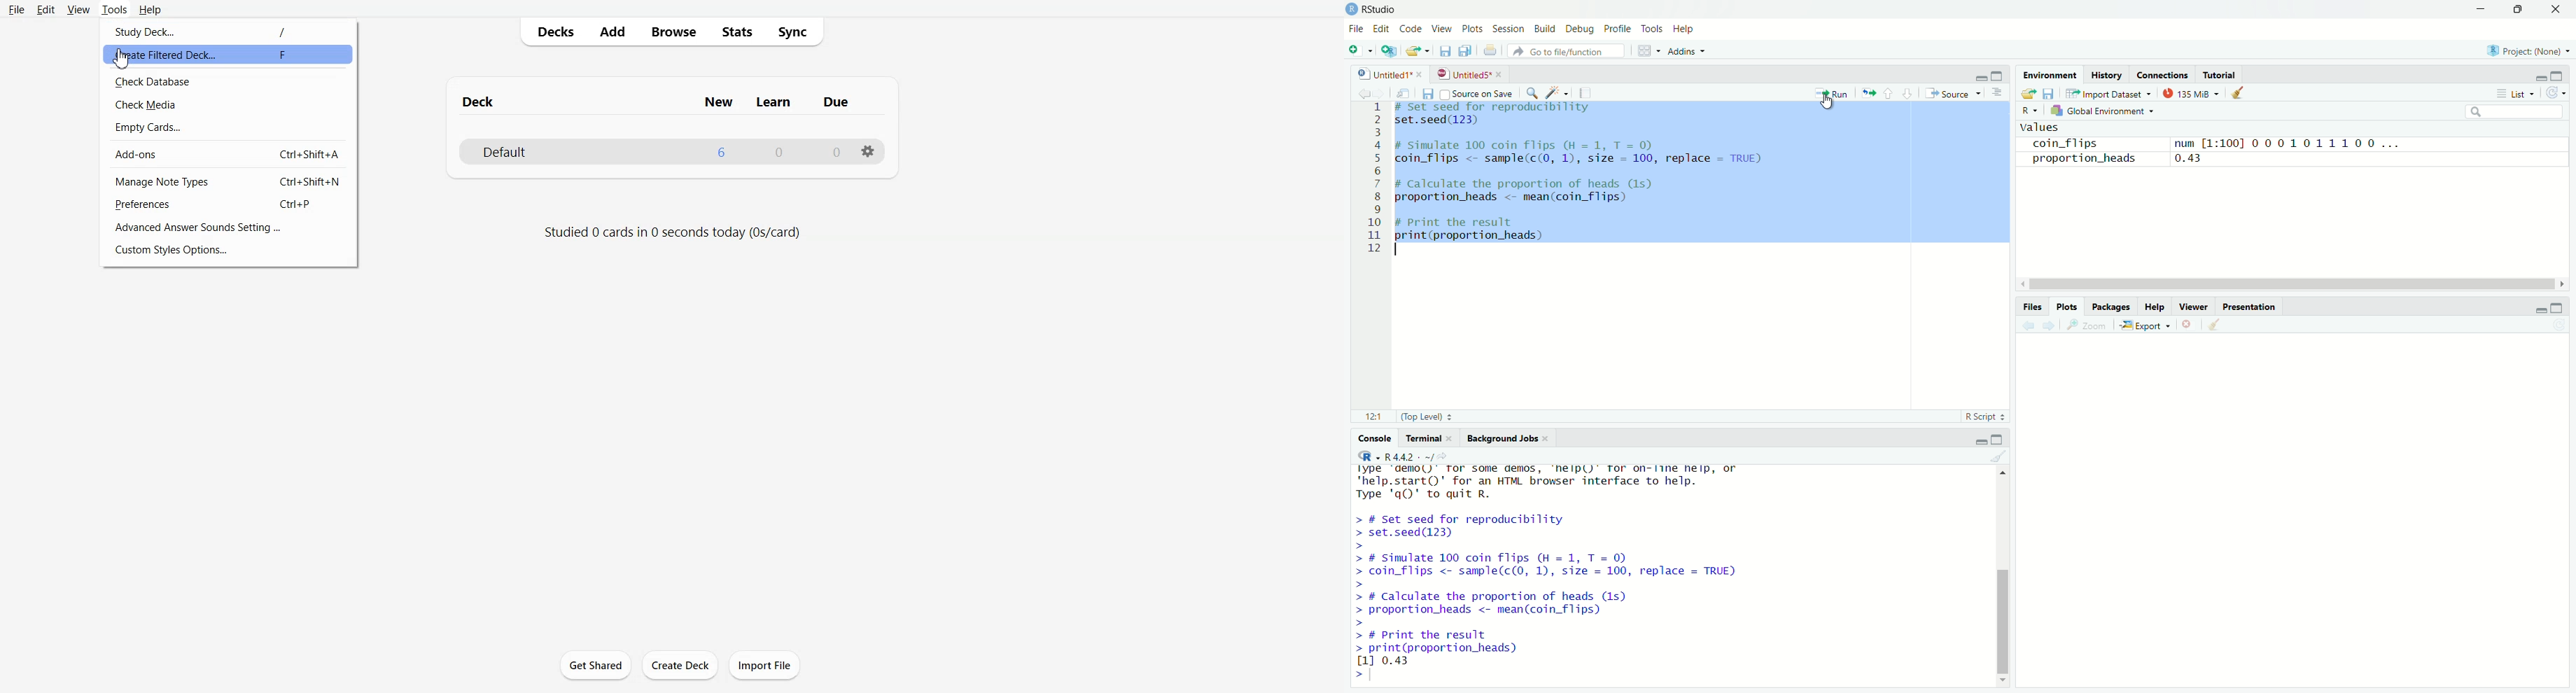  What do you see at coordinates (2005, 477) in the screenshot?
I see `move top` at bounding box center [2005, 477].